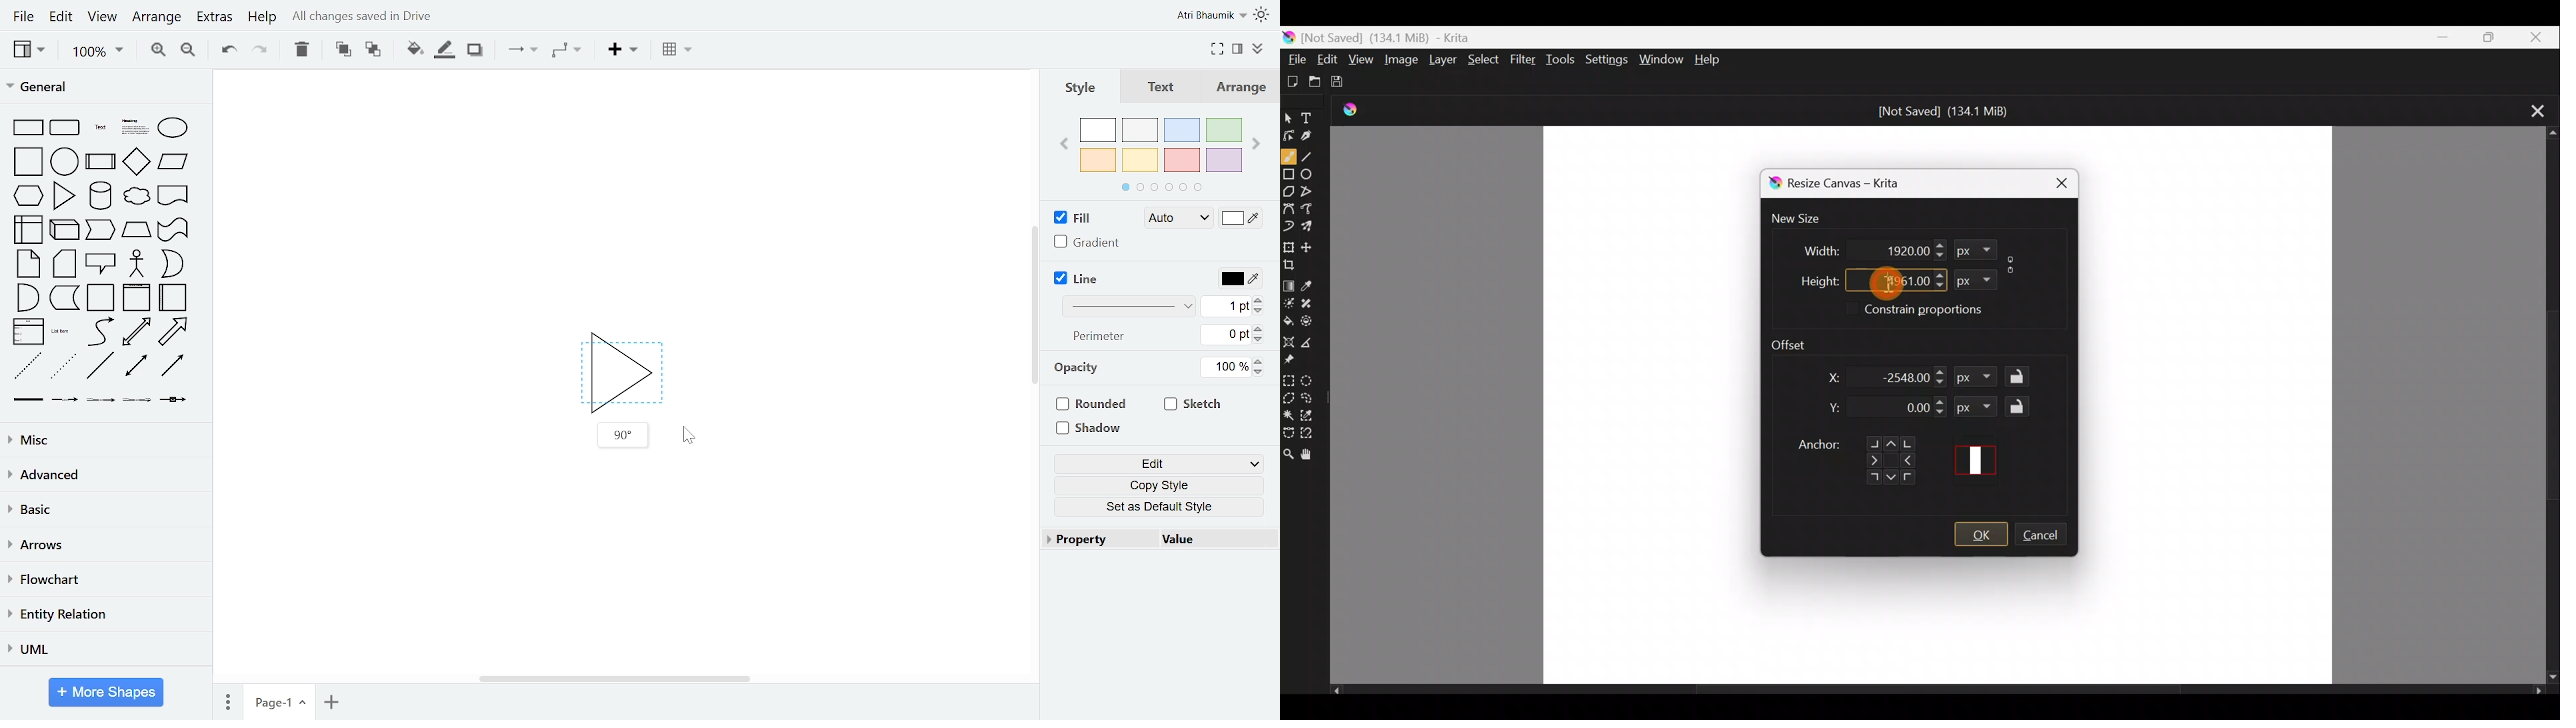 The height and width of the screenshot is (728, 2576). Describe the element at coordinates (27, 367) in the screenshot. I see `dashed line` at that location.